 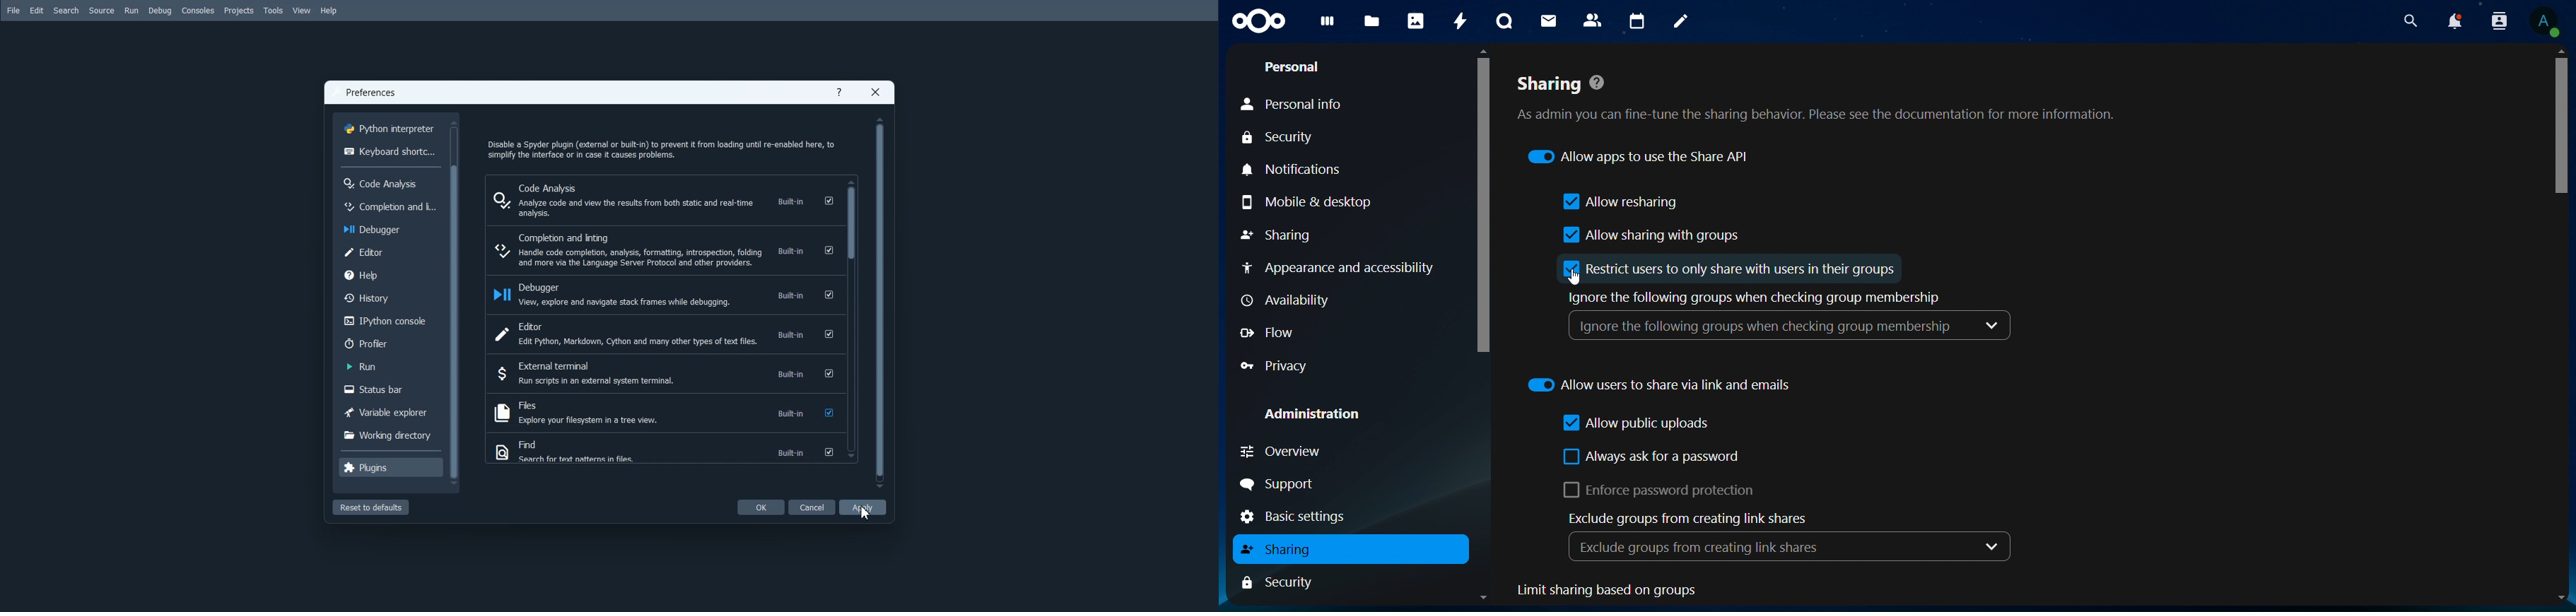 What do you see at coordinates (388, 366) in the screenshot?
I see `Run` at bounding box center [388, 366].